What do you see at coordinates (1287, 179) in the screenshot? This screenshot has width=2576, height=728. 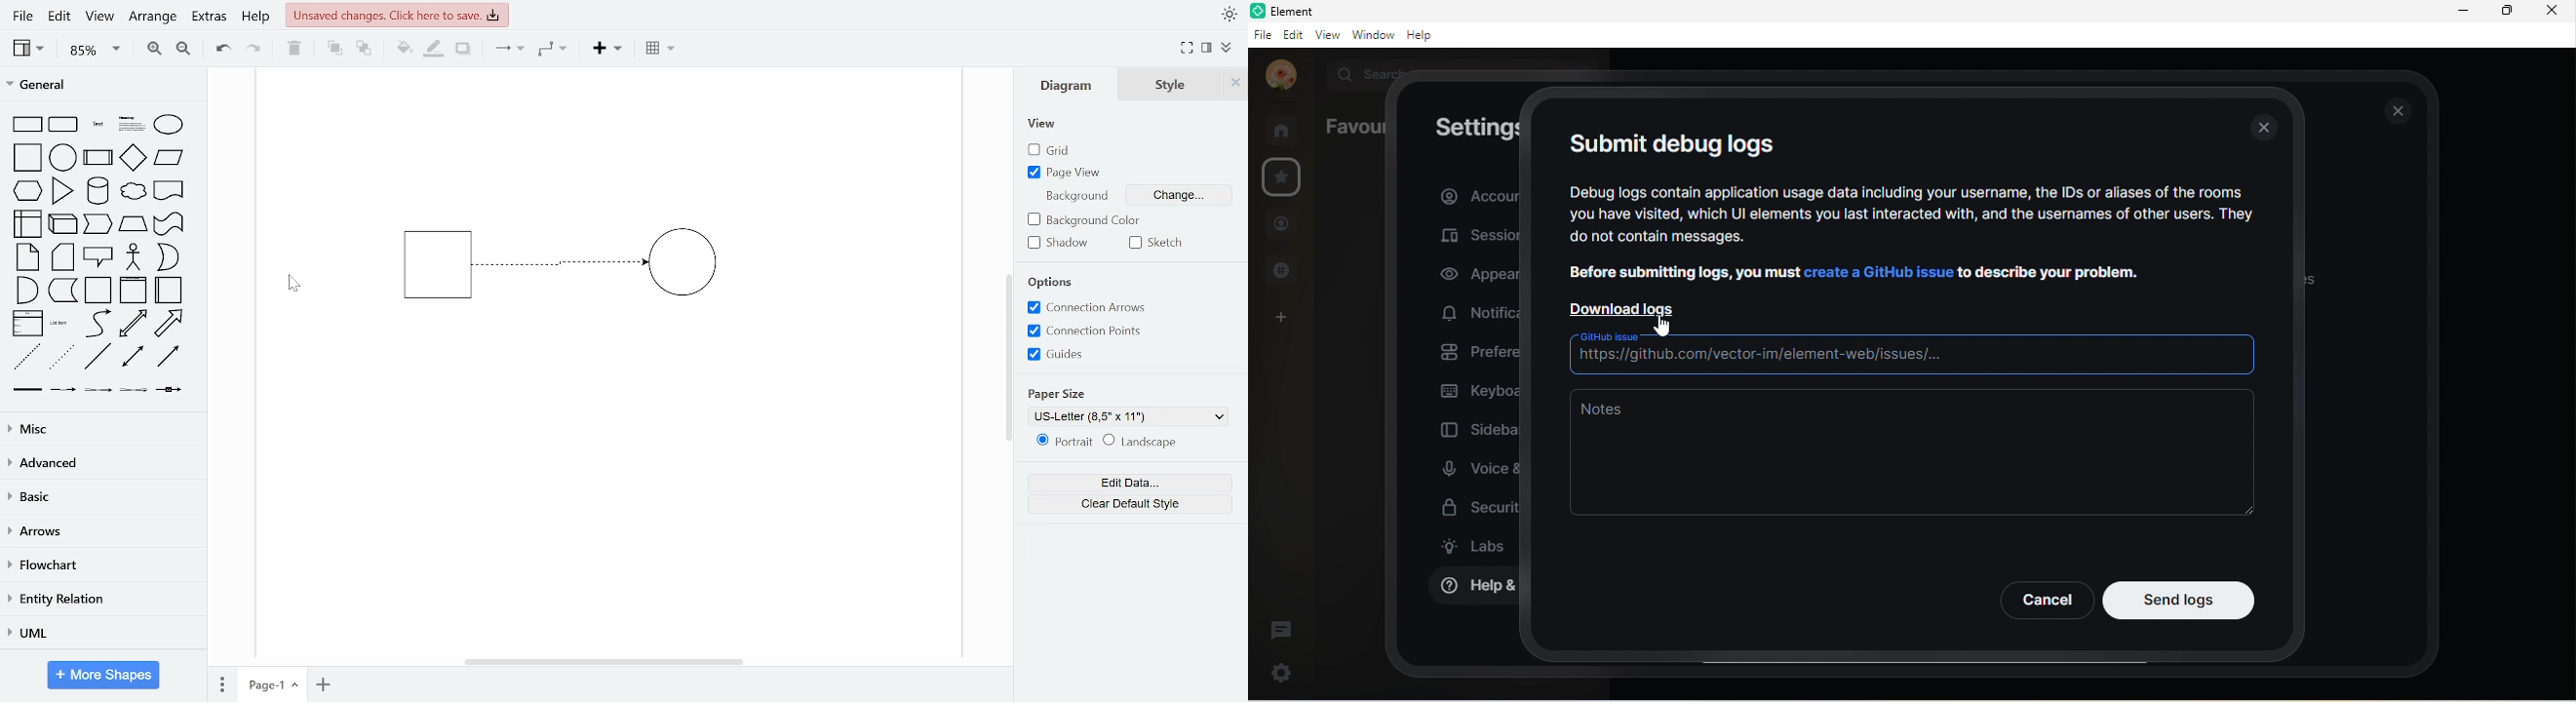 I see `favourites` at bounding box center [1287, 179].